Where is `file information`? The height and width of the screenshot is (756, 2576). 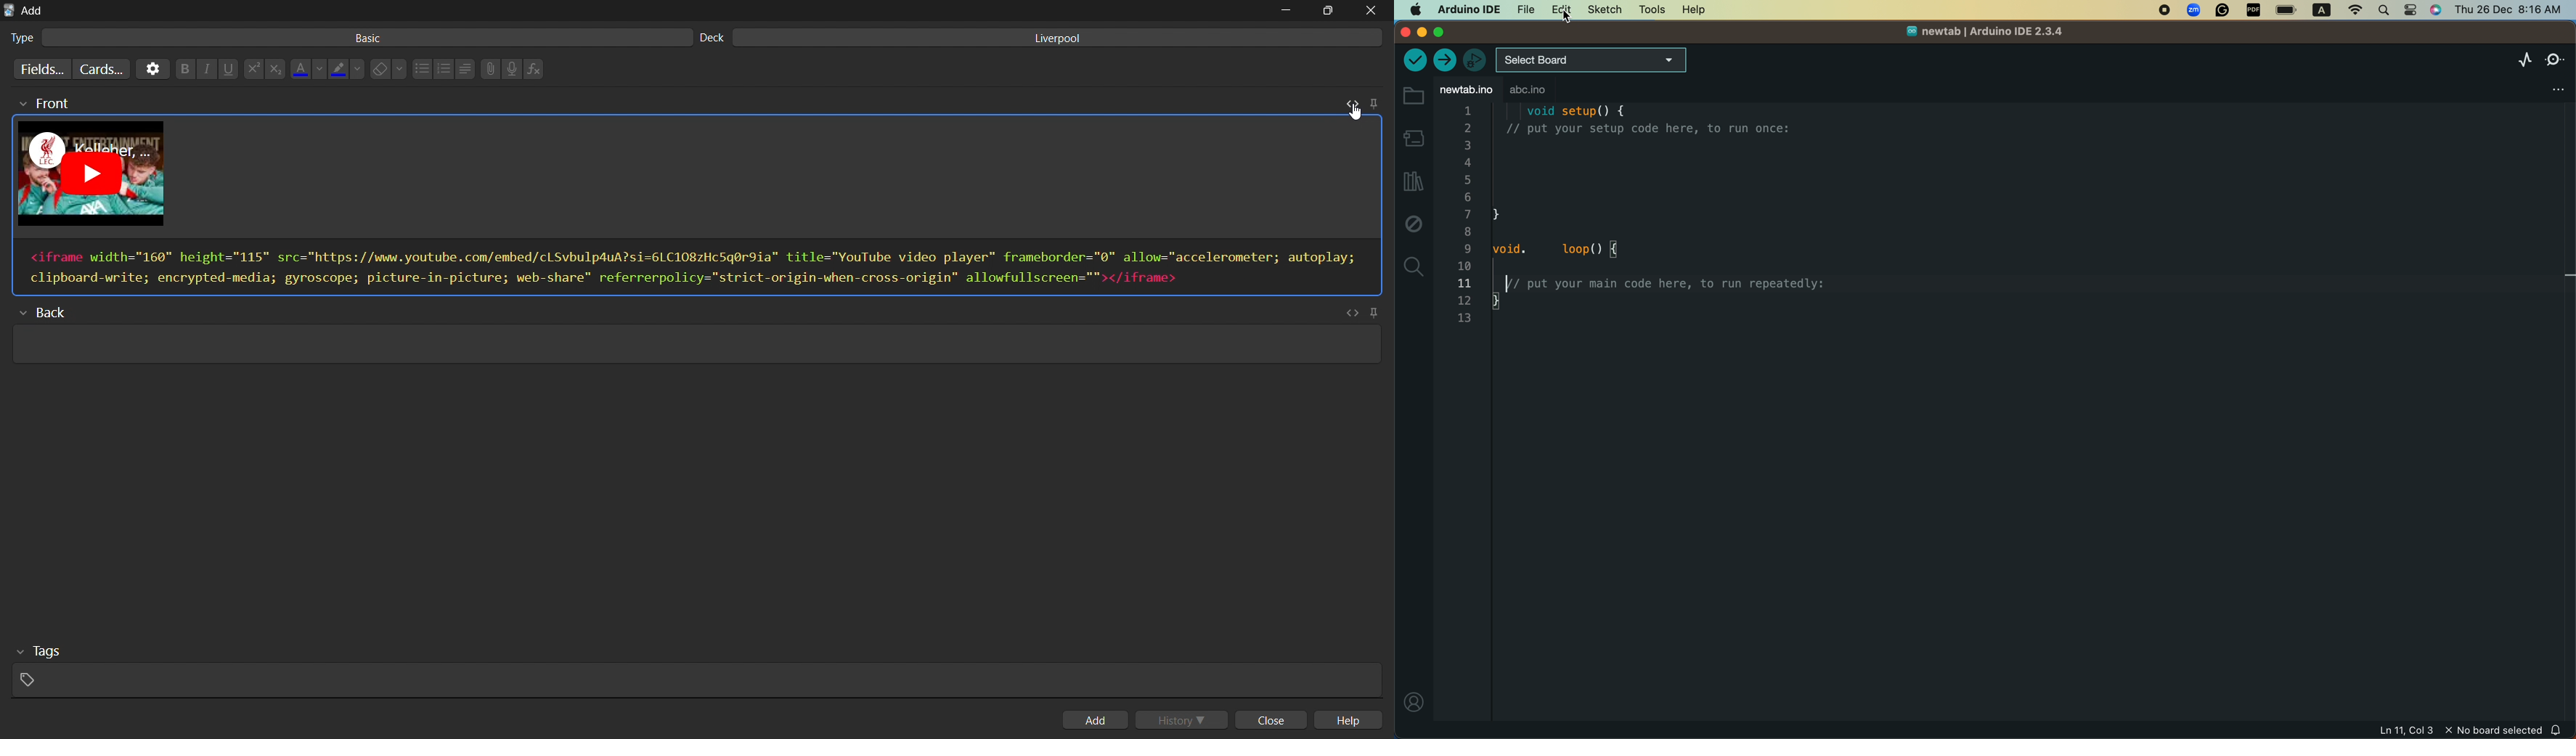
file information is located at coordinates (2418, 731).